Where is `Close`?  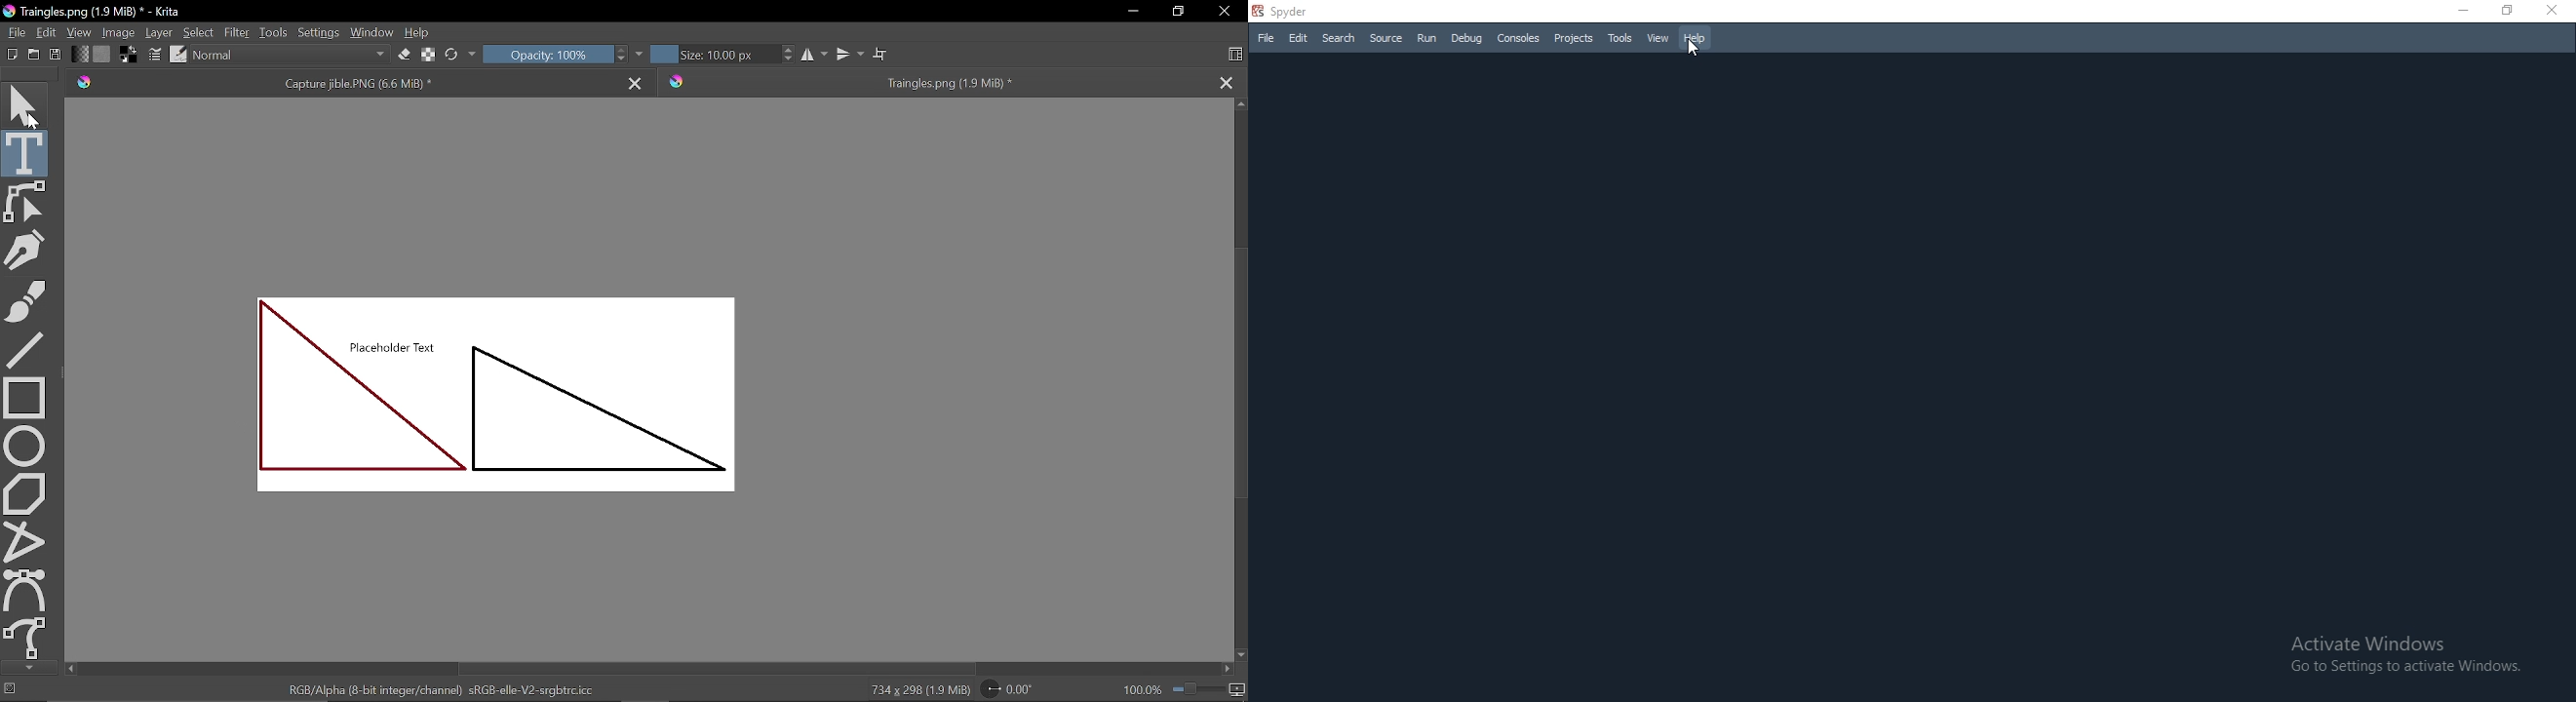
Close is located at coordinates (1224, 13).